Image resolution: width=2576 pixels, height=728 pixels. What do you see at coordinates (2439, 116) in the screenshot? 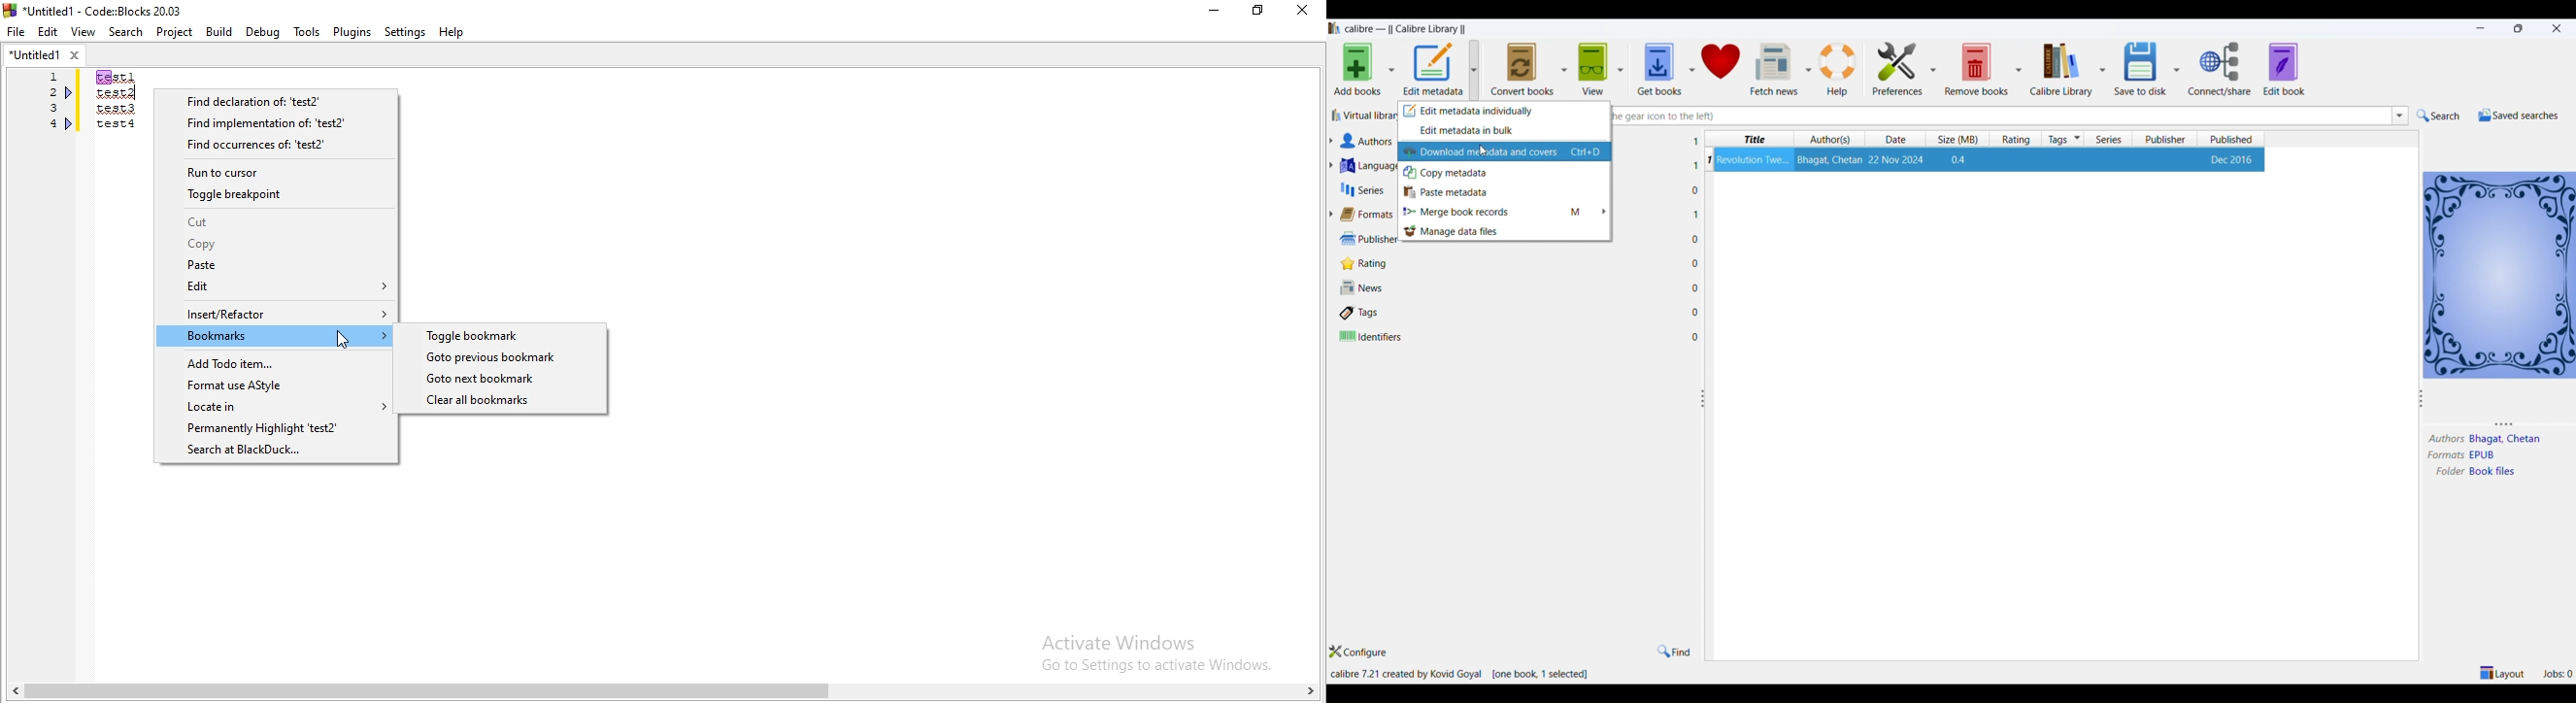
I see `search` at bounding box center [2439, 116].